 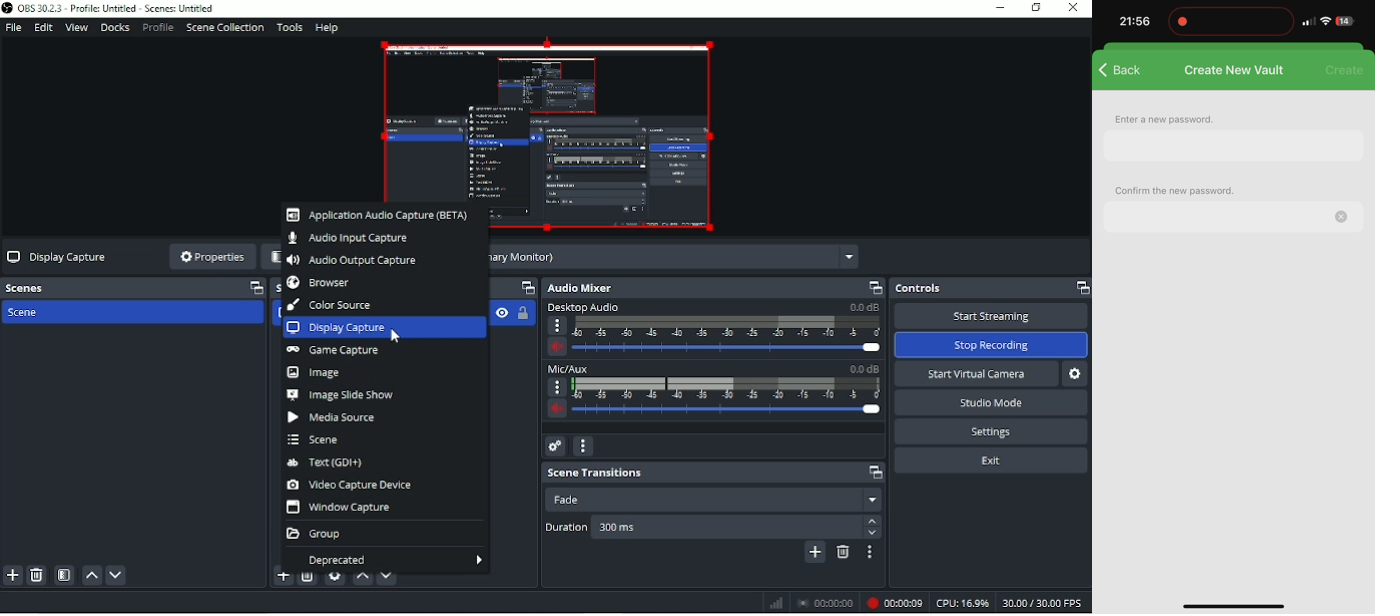 What do you see at coordinates (319, 283) in the screenshot?
I see `Browser` at bounding box center [319, 283].